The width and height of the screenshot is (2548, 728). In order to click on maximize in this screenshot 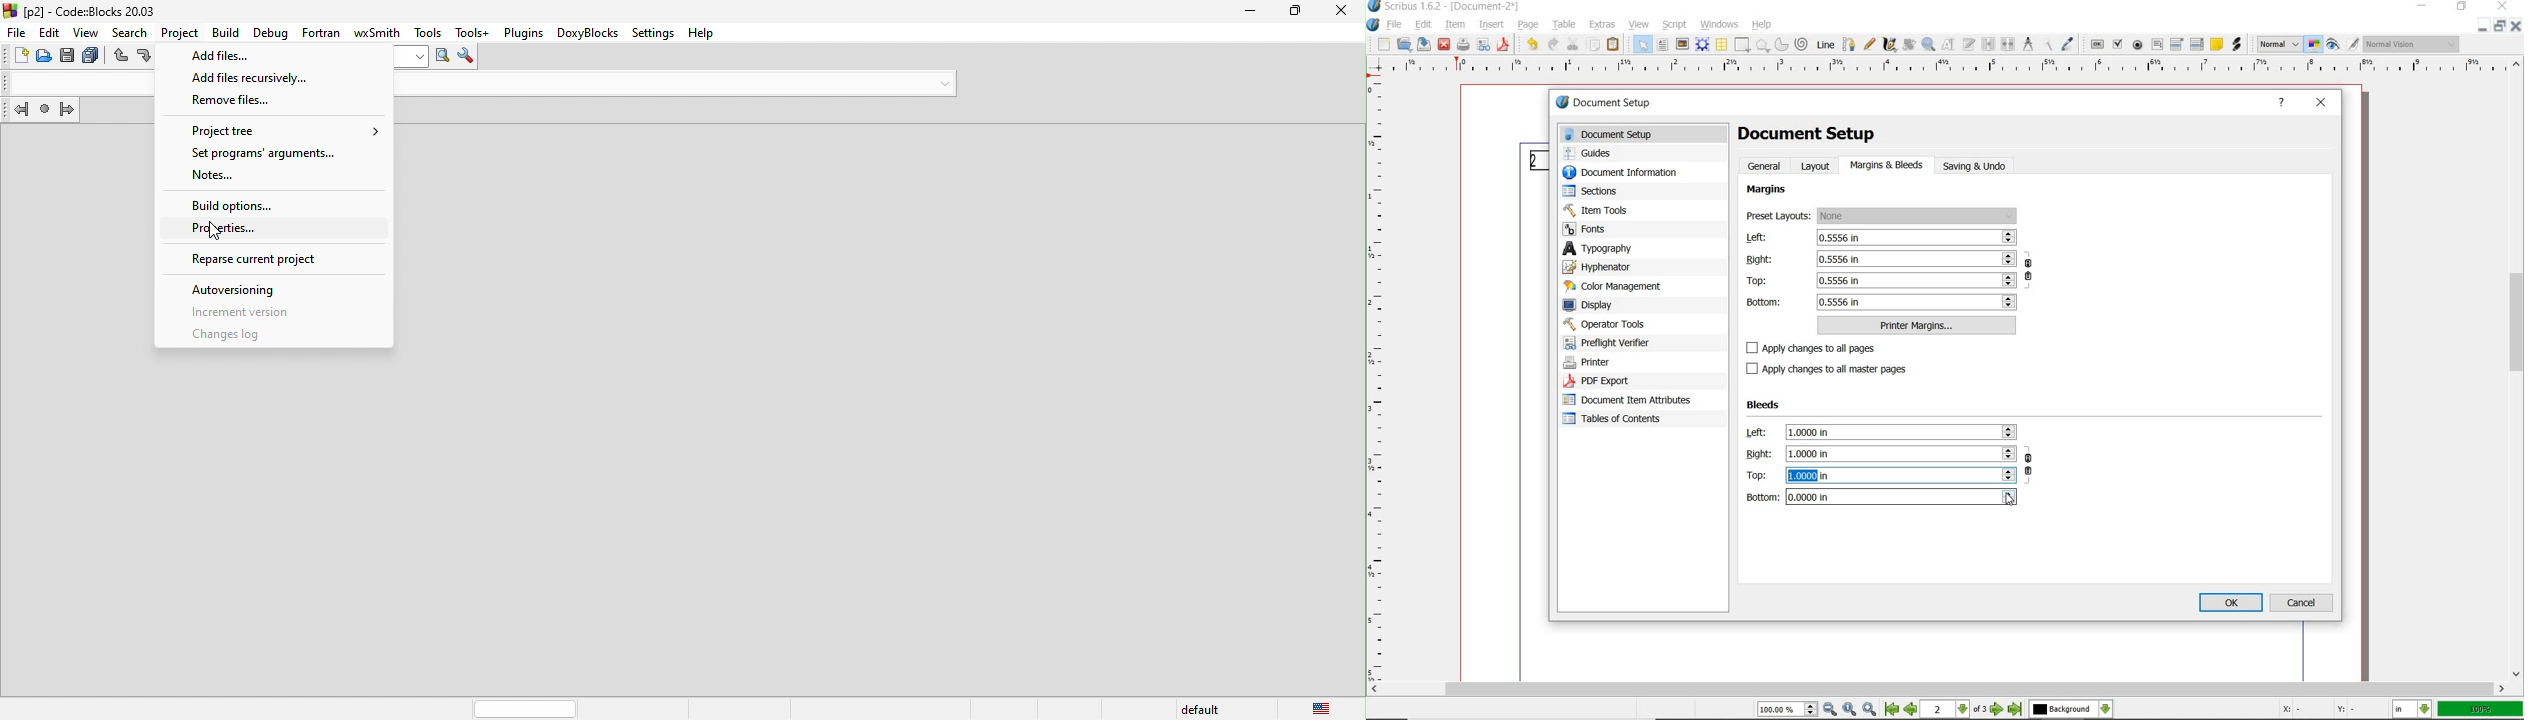, I will do `click(1296, 12)`.